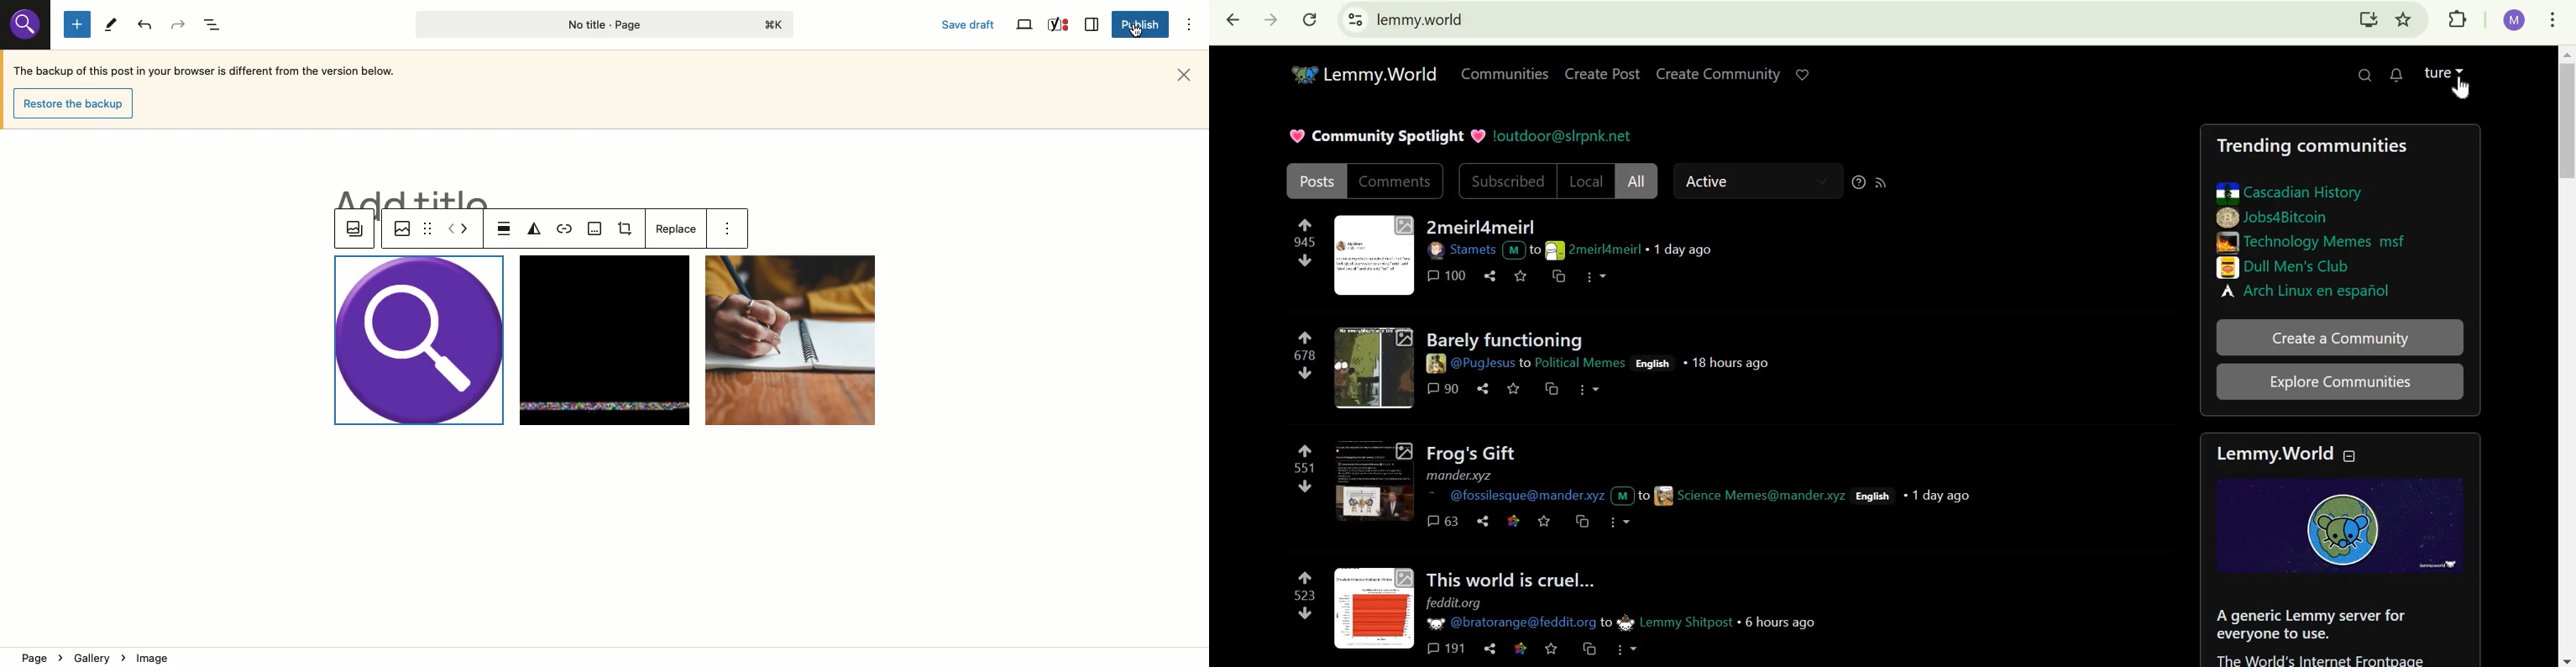 The width and height of the screenshot is (2576, 672). I want to click on options, so click(732, 230).